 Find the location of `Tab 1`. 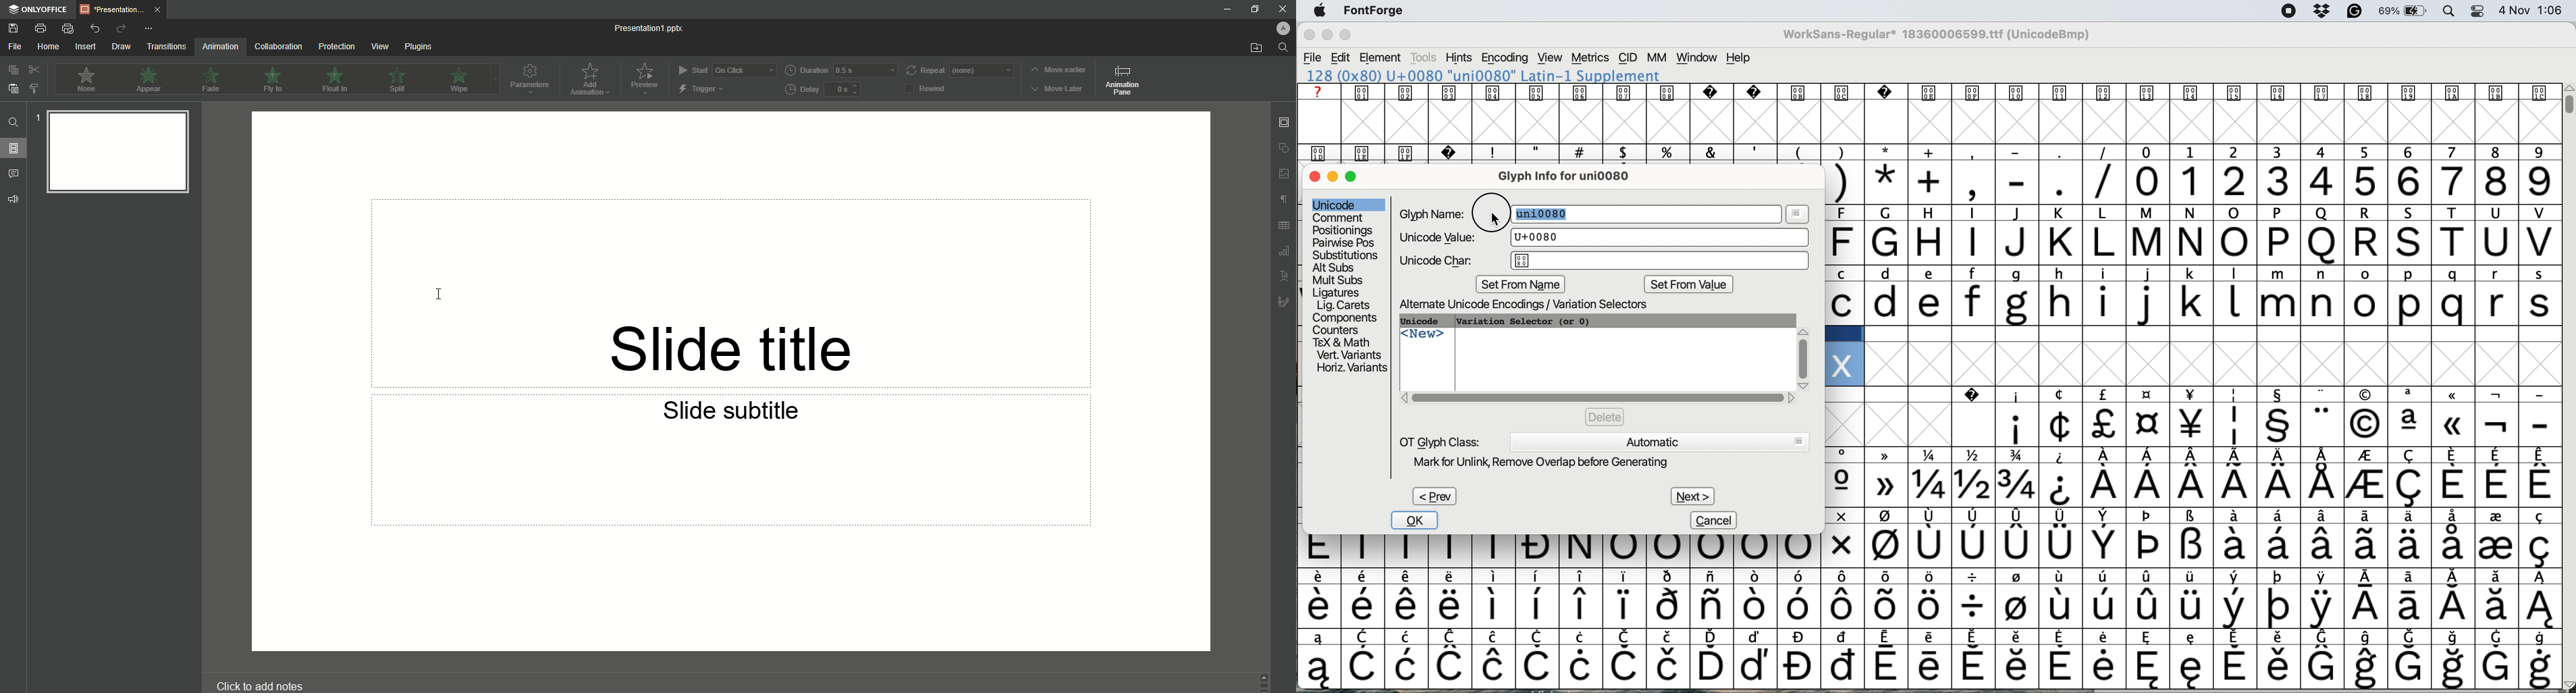

Tab 1 is located at coordinates (119, 10).